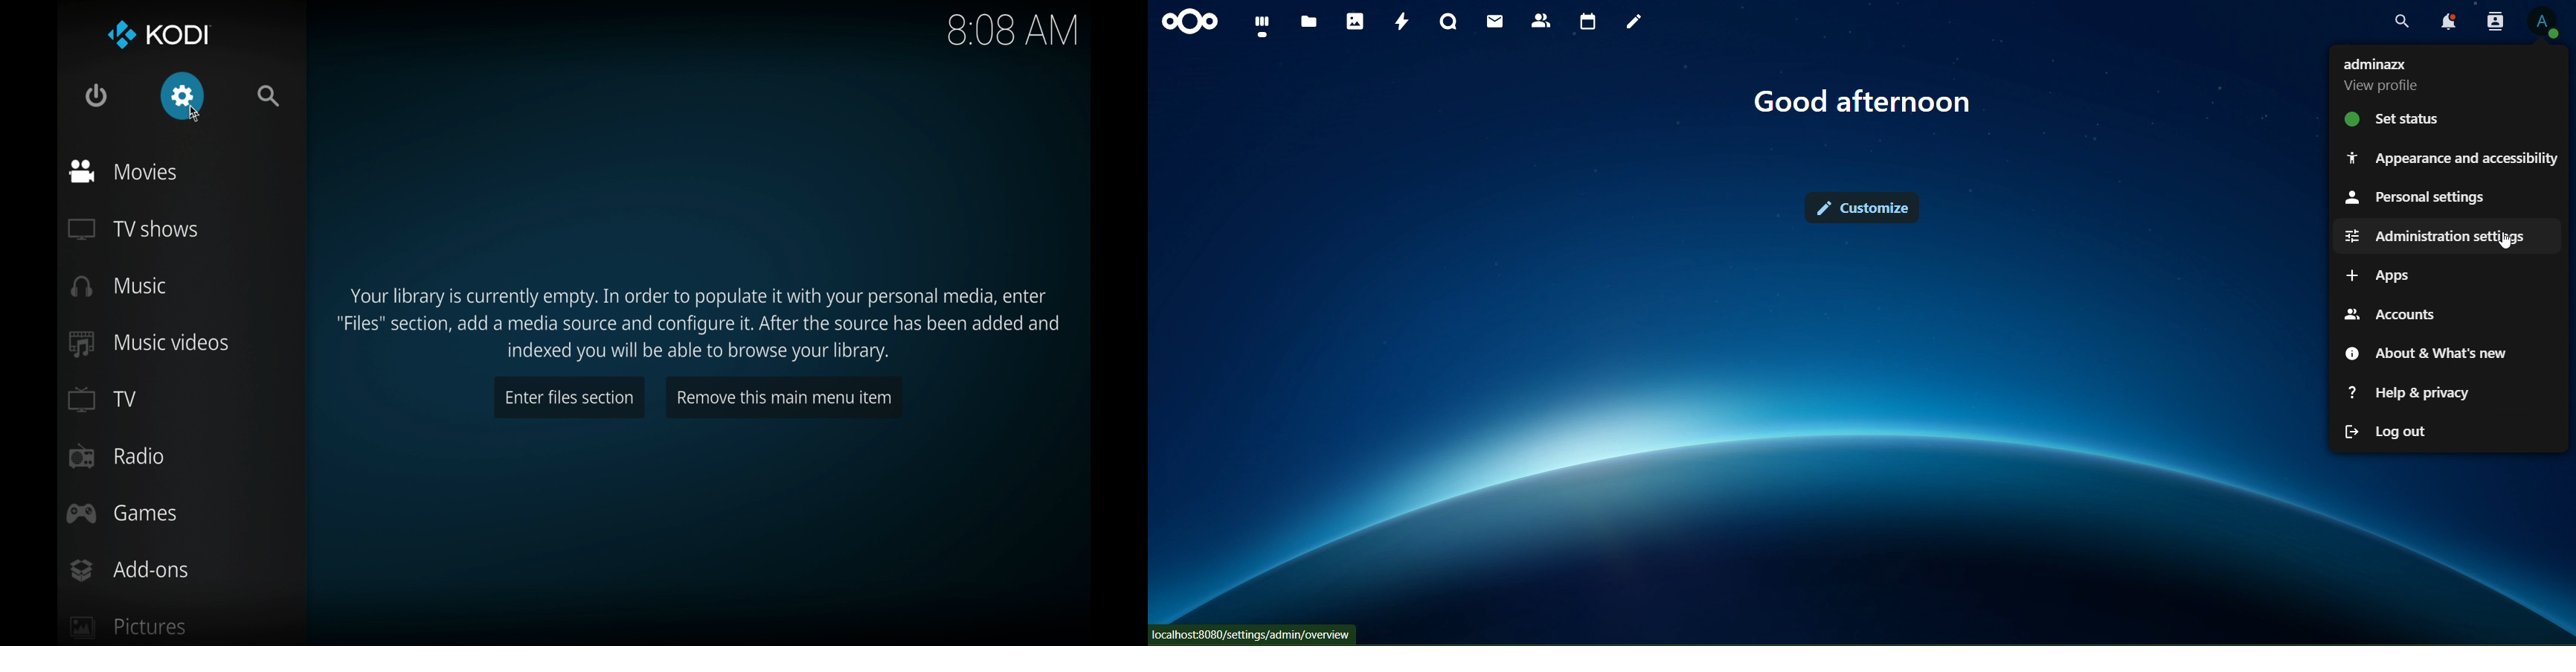  I want to click on text, so click(2385, 77).